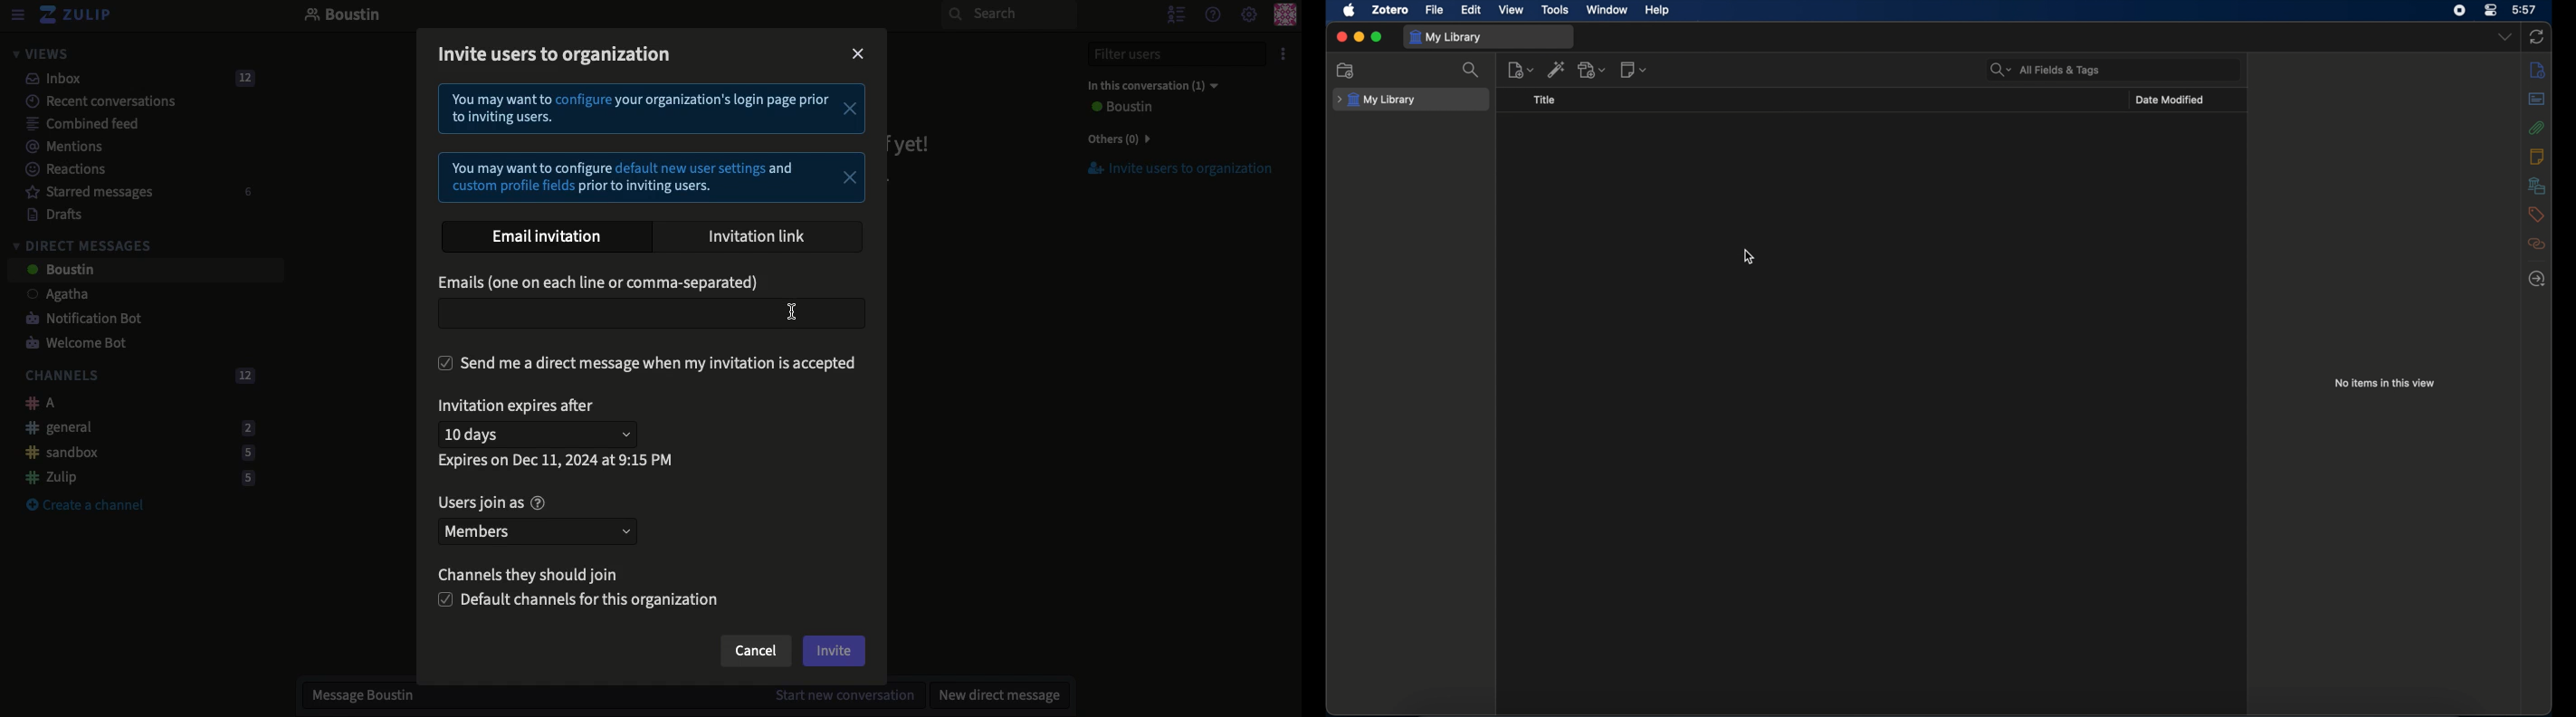 The image size is (2576, 728). I want to click on help, so click(1659, 11).